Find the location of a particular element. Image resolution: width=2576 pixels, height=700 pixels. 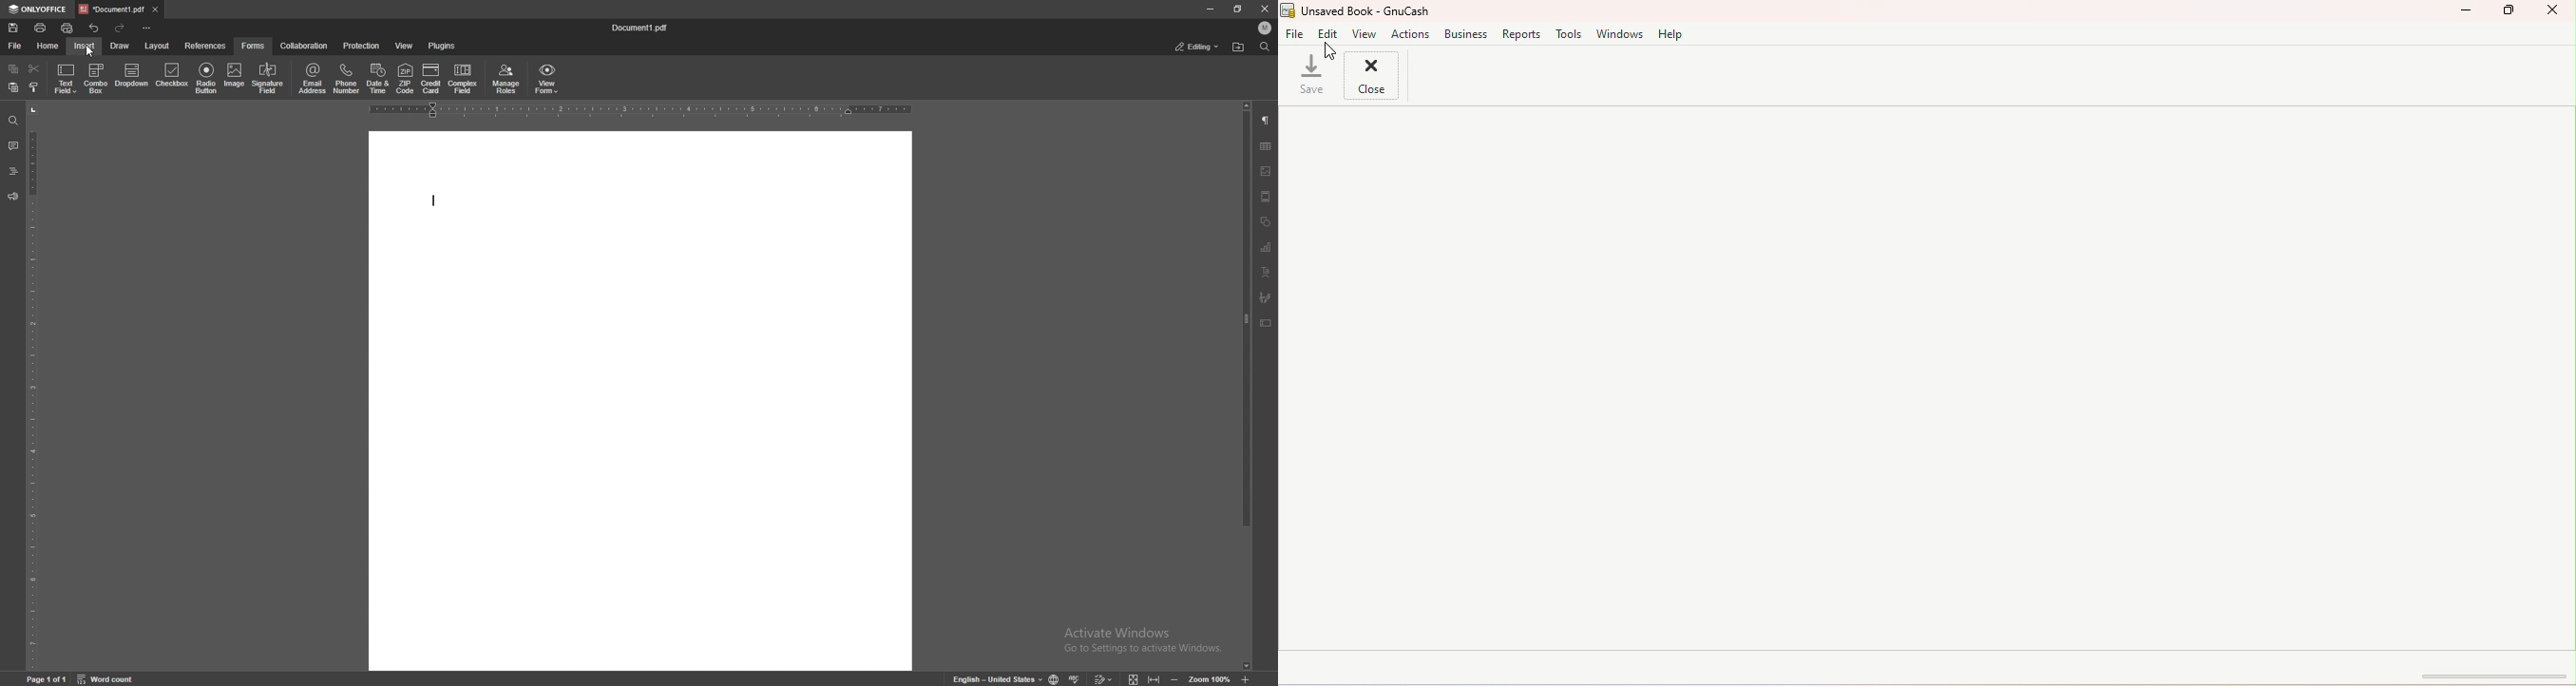

Windows is located at coordinates (1623, 34).